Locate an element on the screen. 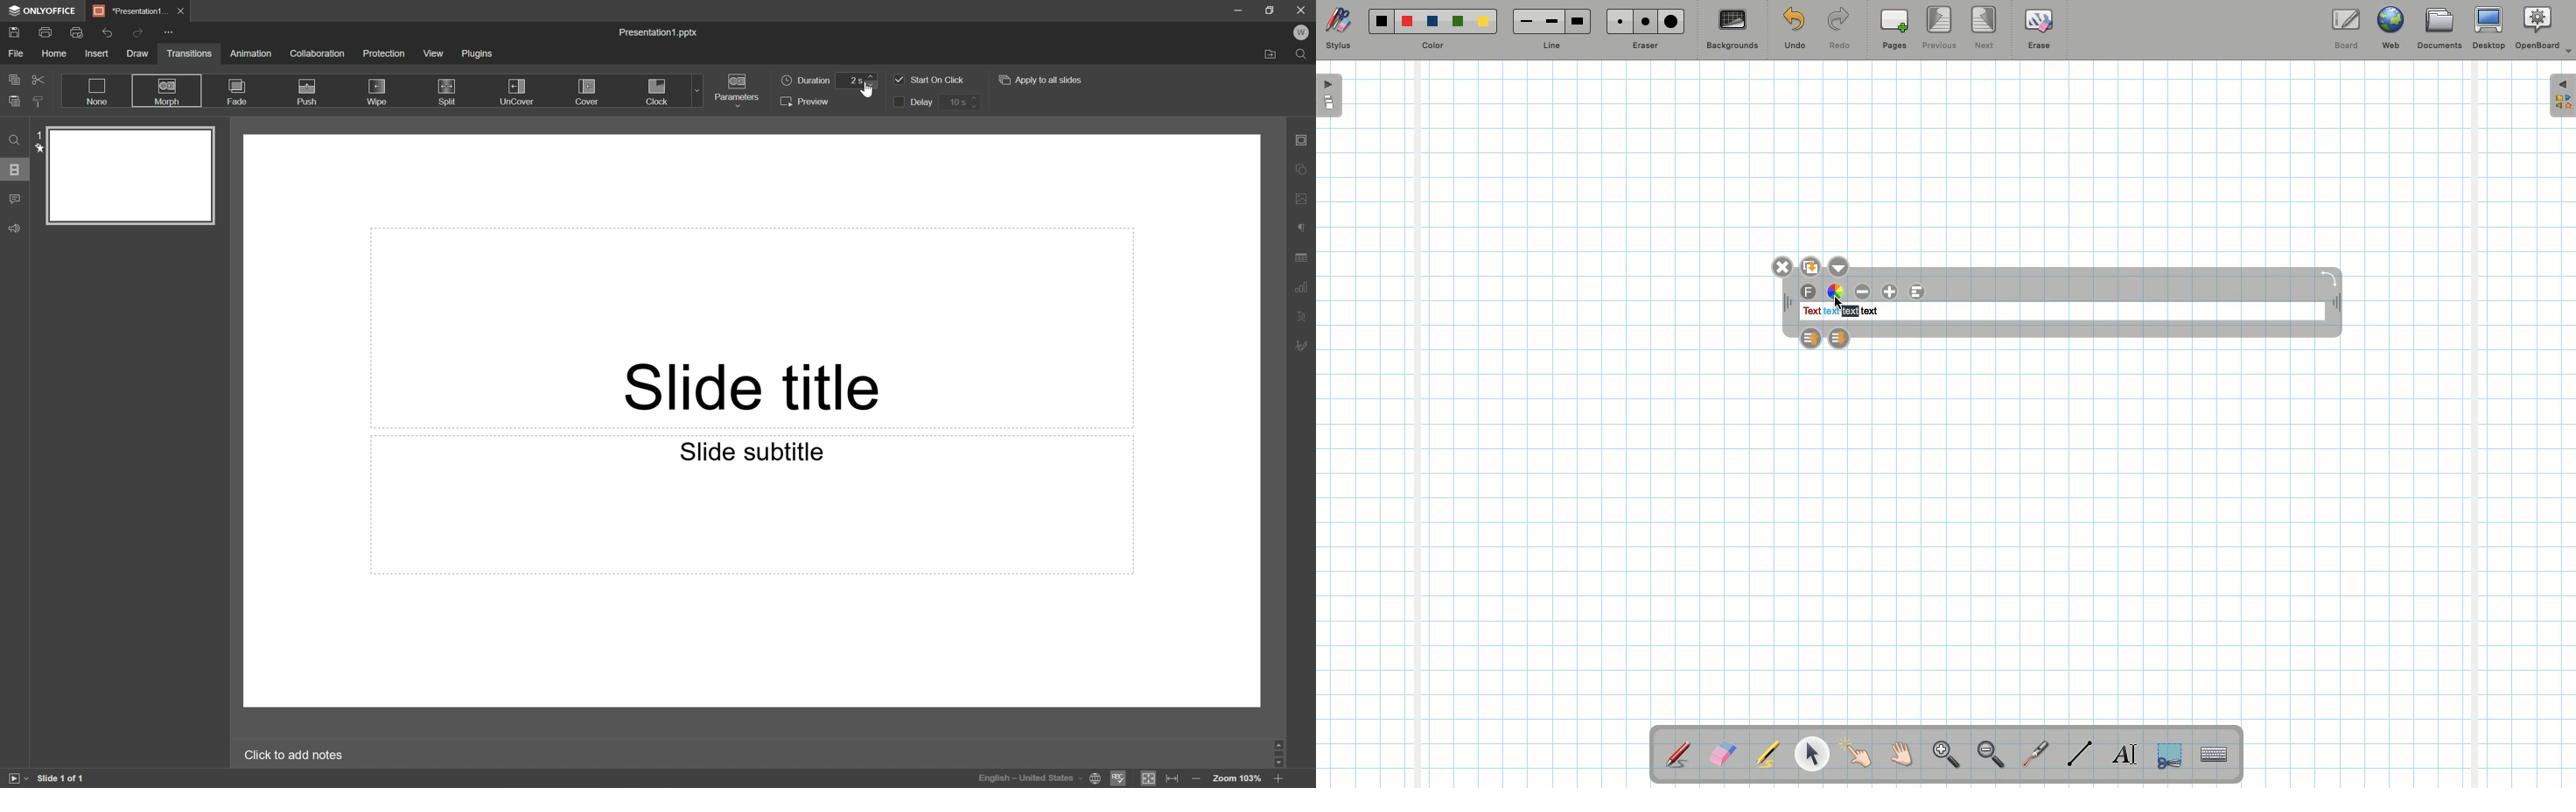  Start slideshow is located at coordinates (14, 779).